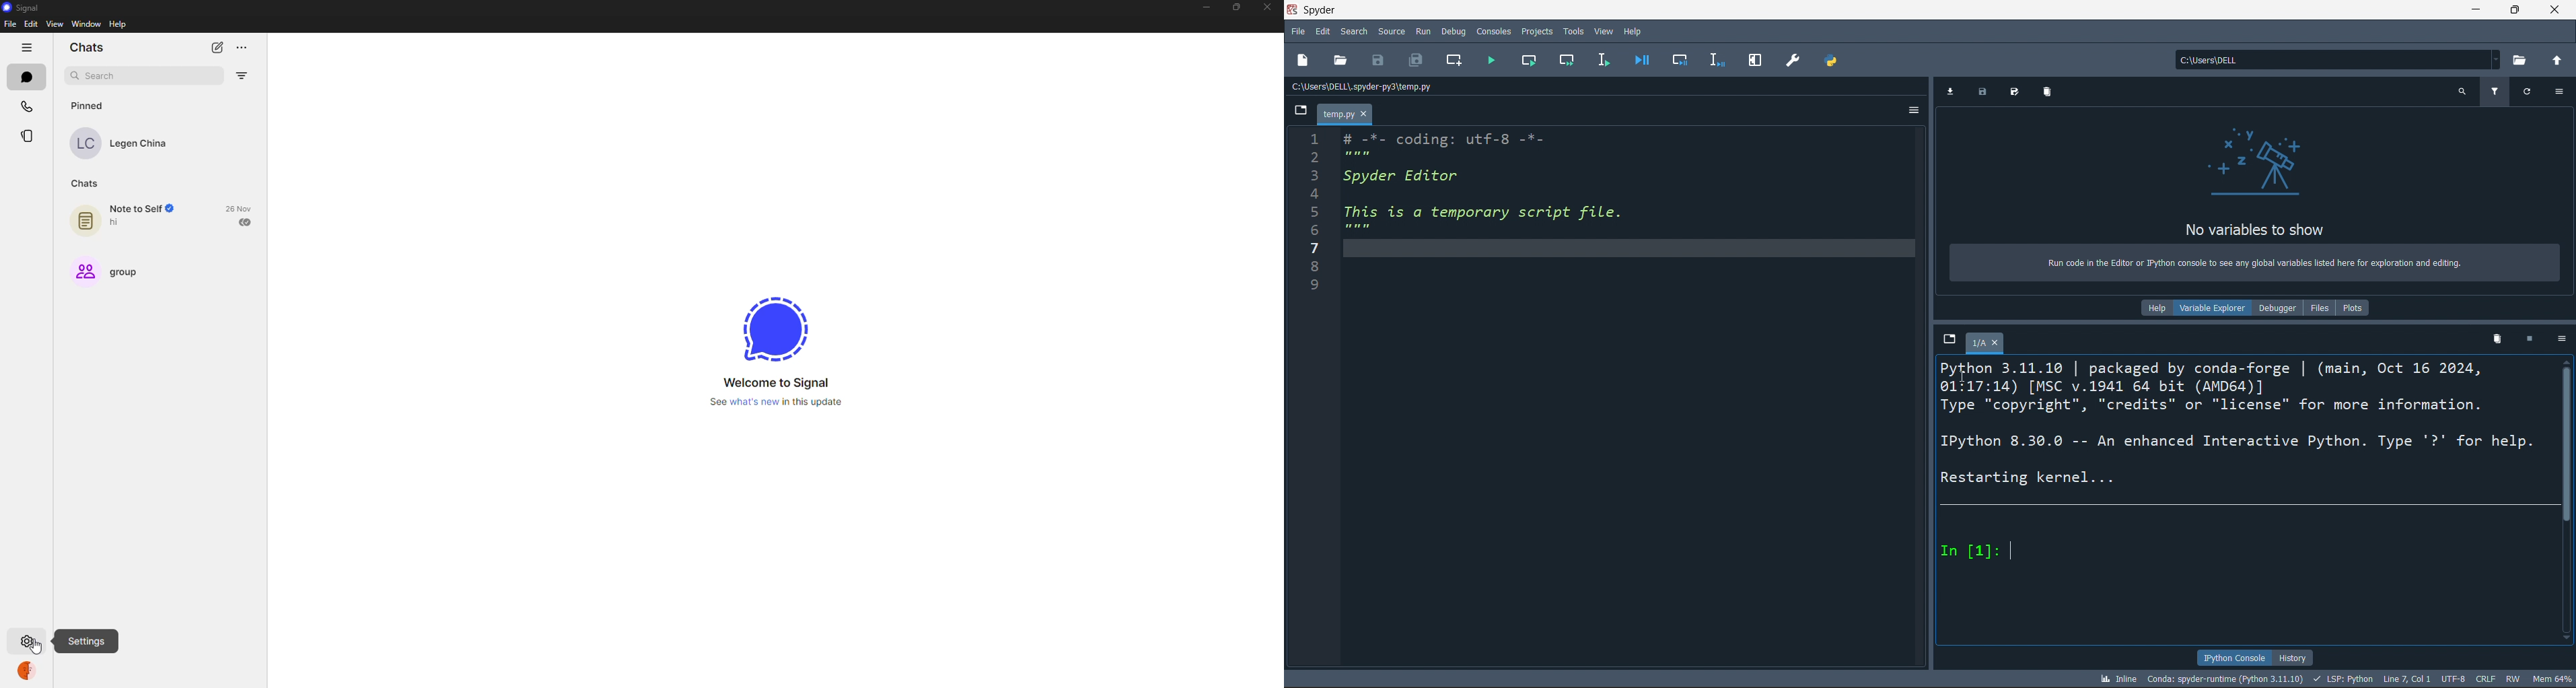 This screenshot has height=700, width=2576. What do you see at coordinates (1354, 32) in the screenshot?
I see `search` at bounding box center [1354, 32].